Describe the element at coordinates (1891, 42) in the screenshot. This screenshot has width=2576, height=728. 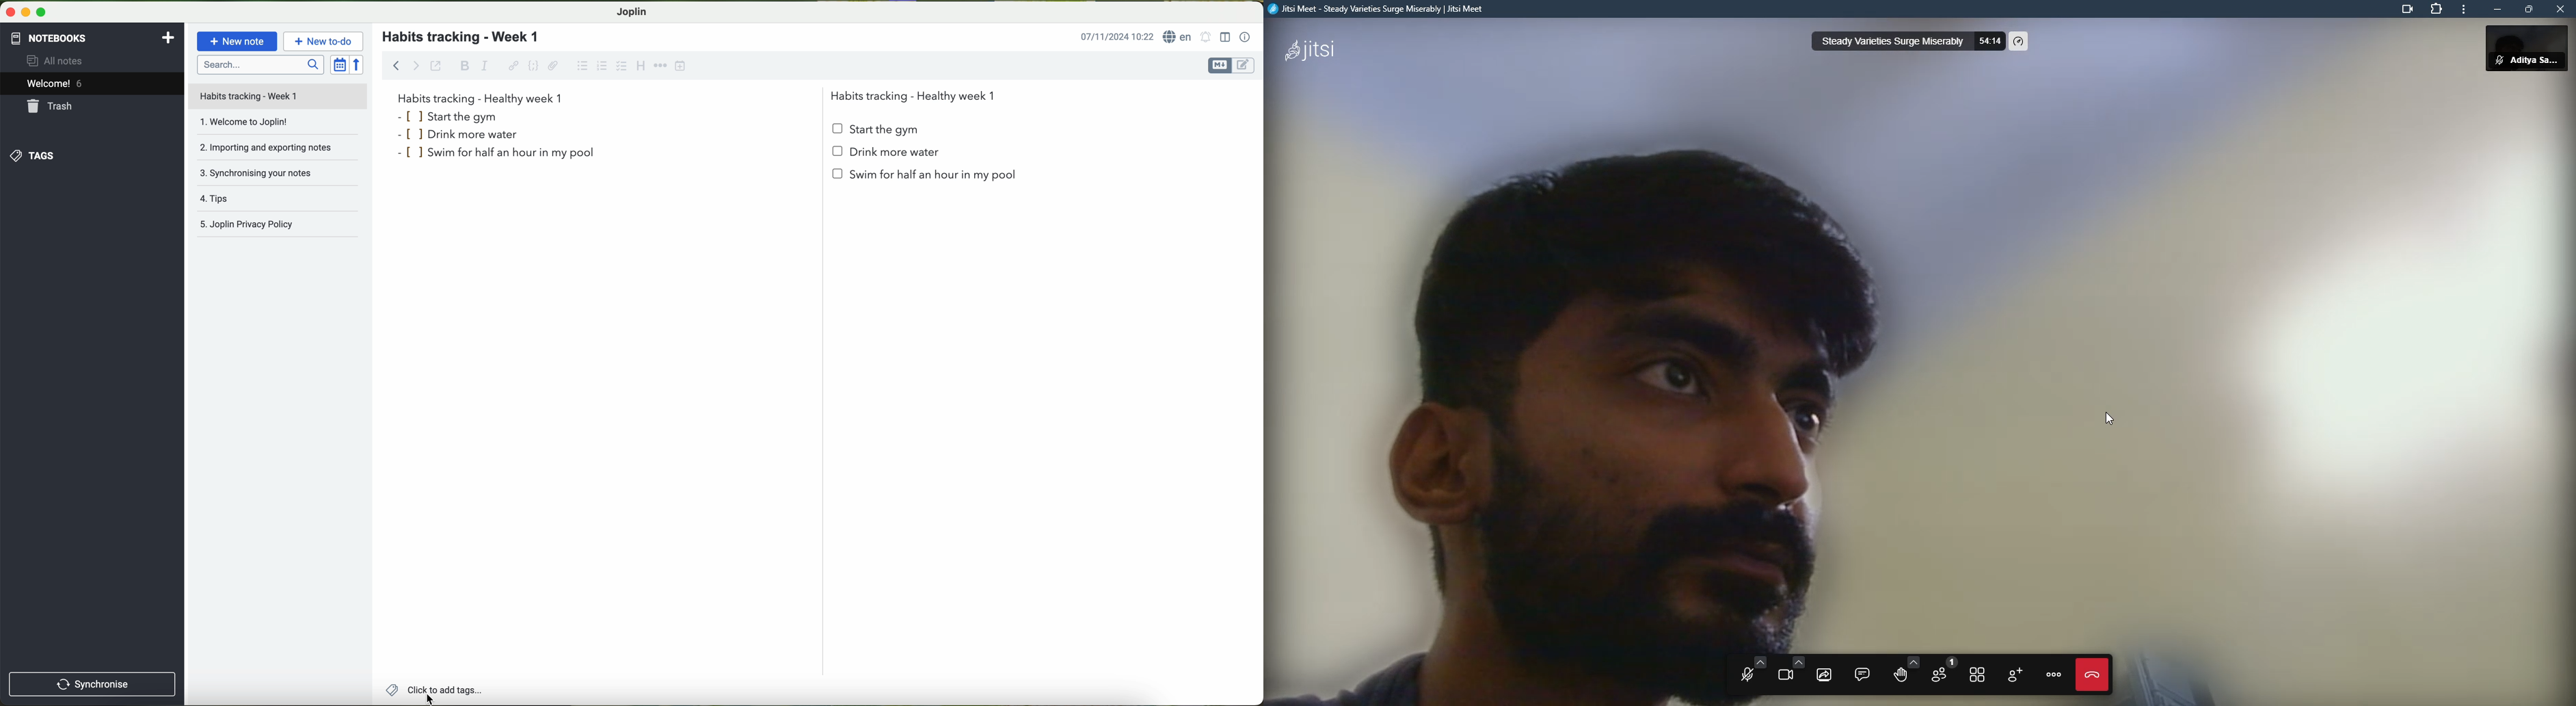
I see `steady varieties surge miserably` at that location.